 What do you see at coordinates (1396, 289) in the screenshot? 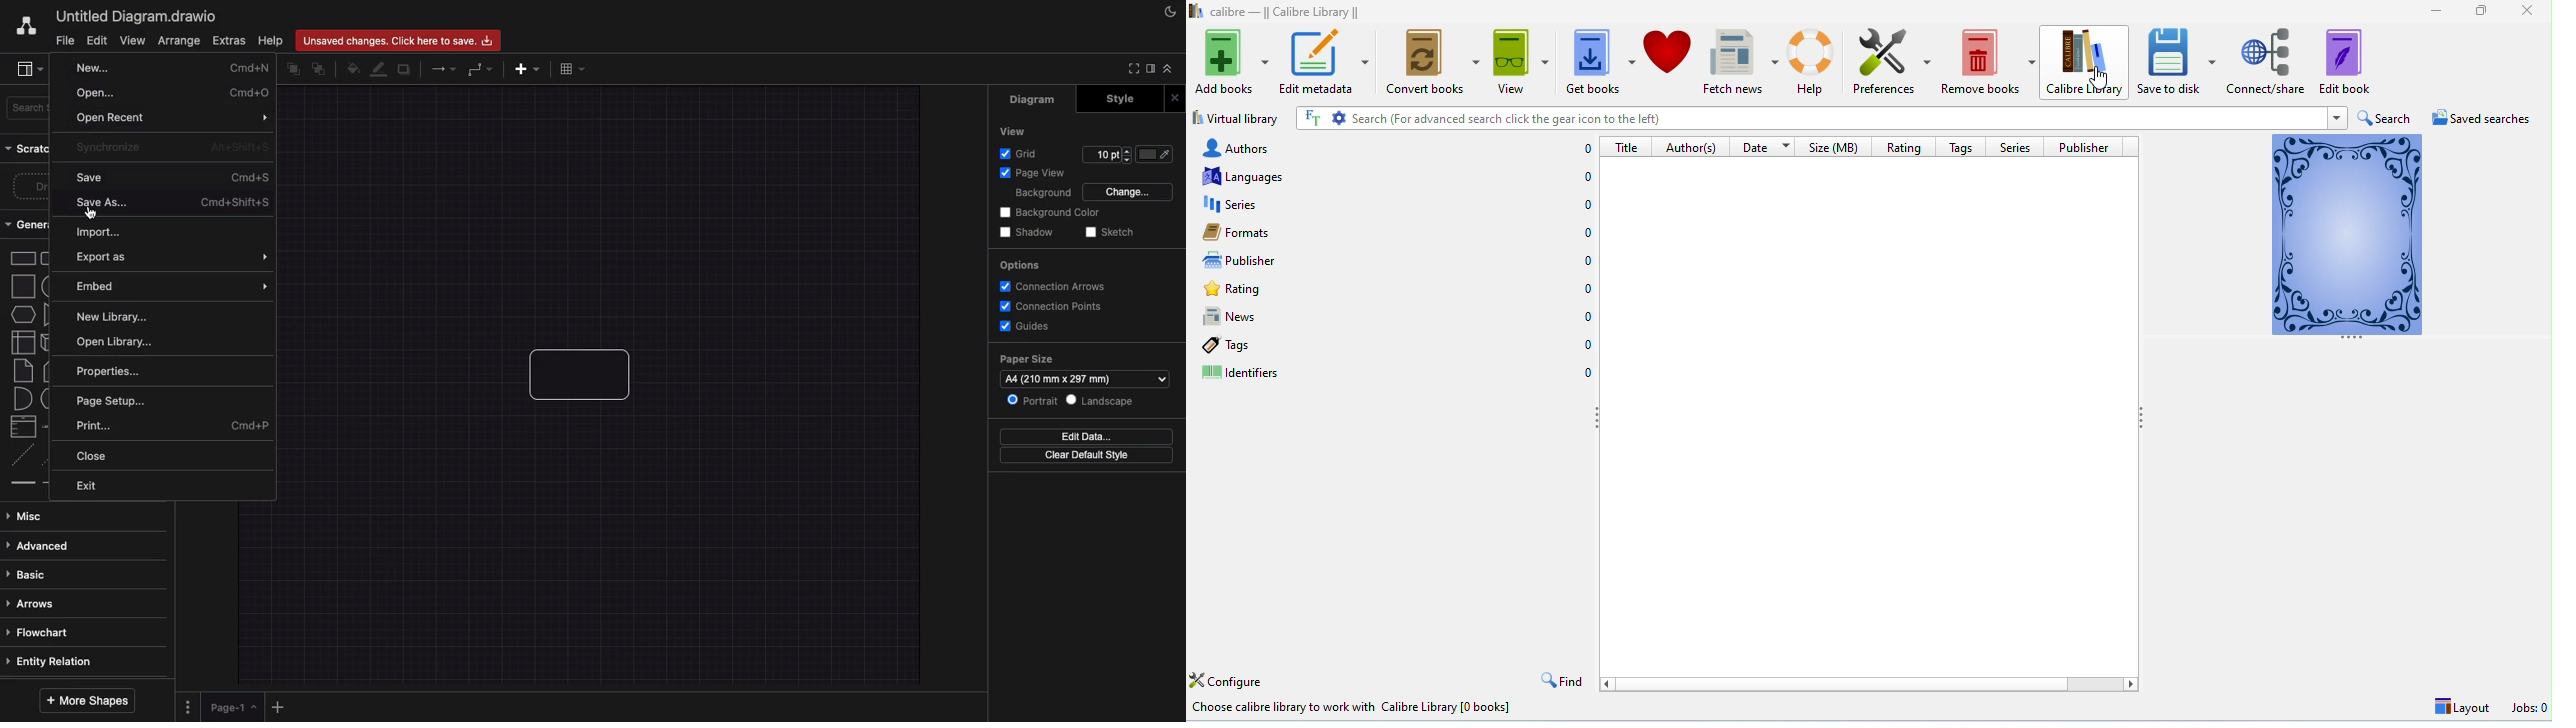
I see `rating` at bounding box center [1396, 289].